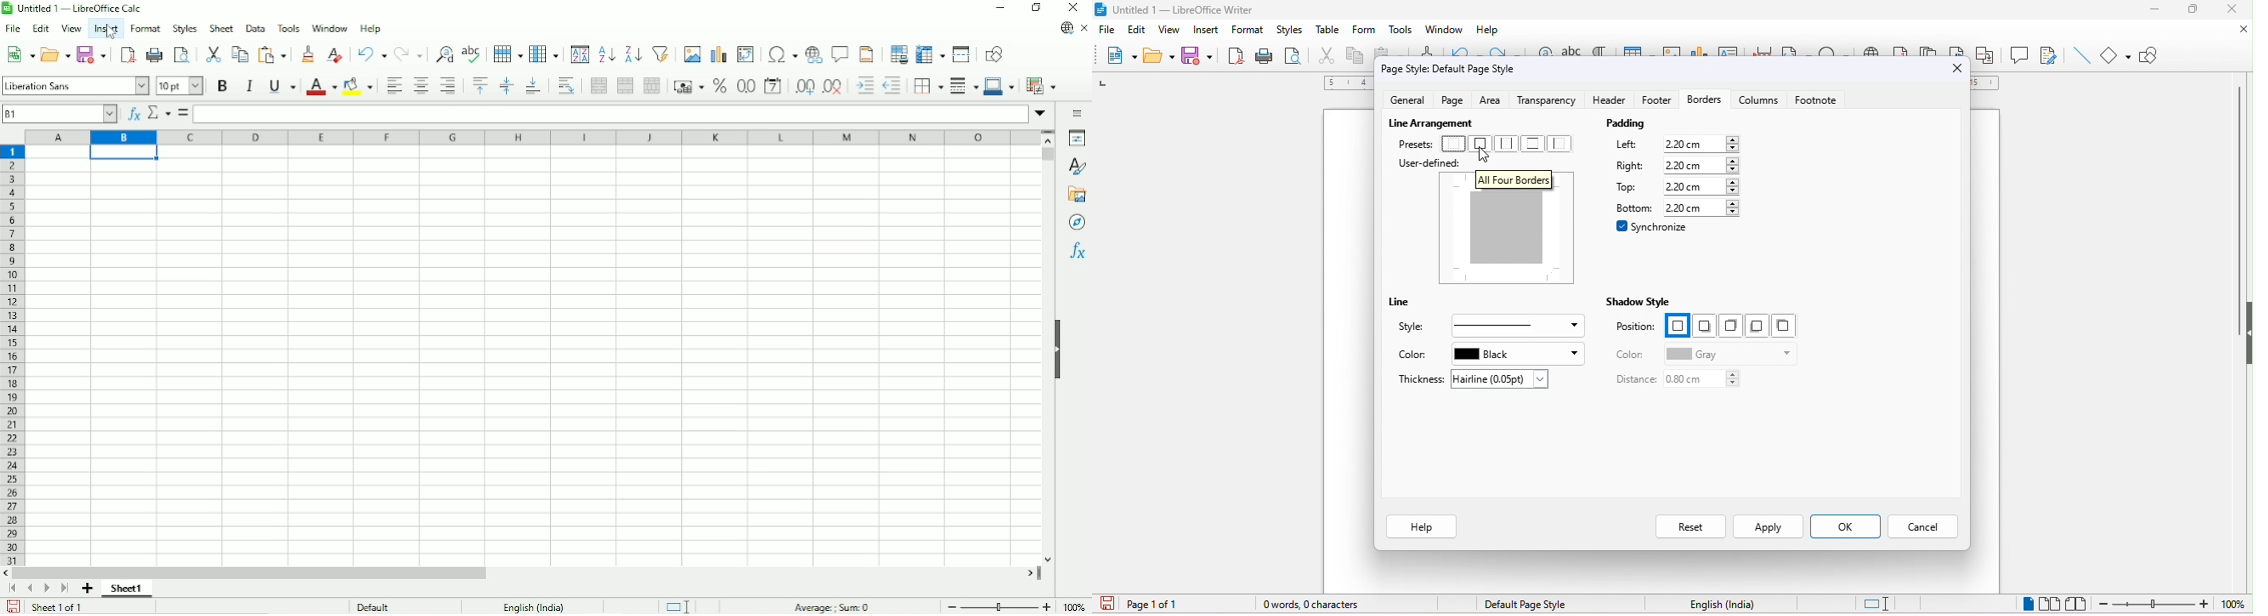 Image resolution: width=2268 pixels, height=616 pixels. What do you see at coordinates (1293, 31) in the screenshot?
I see `styles` at bounding box center [1293, 31].